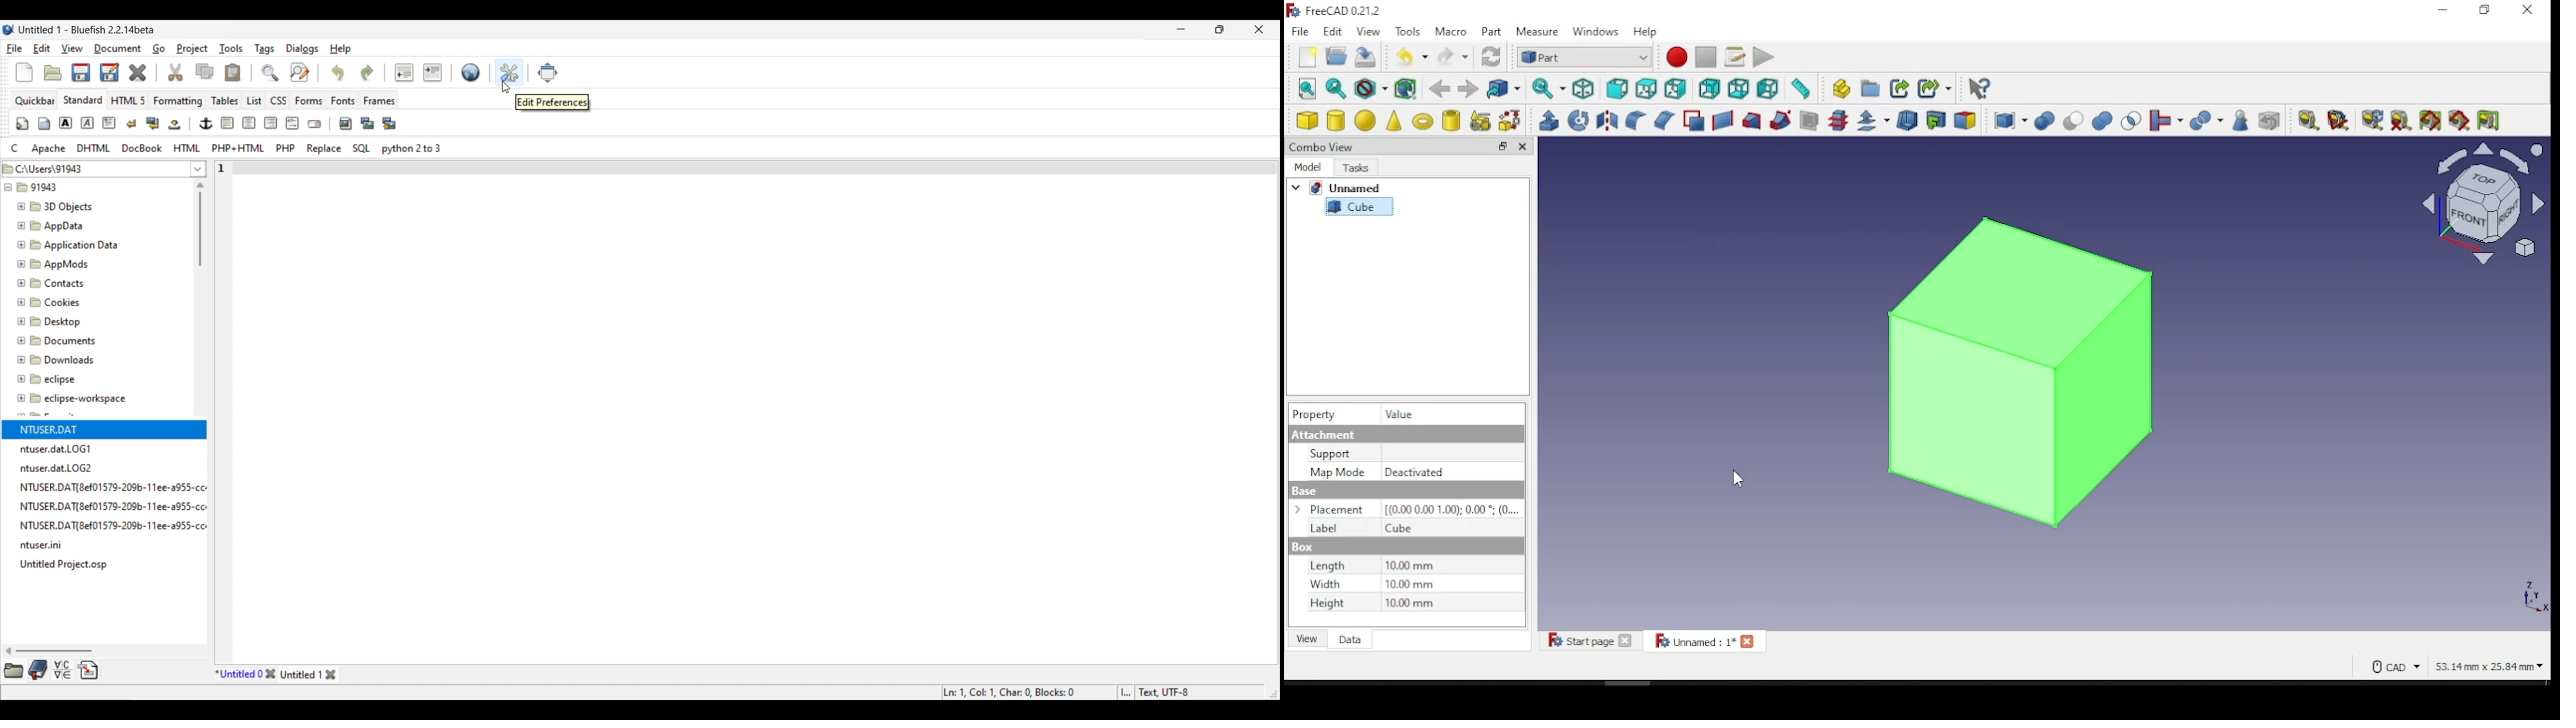  What do you see at coordinates (2166, 121) in the screenshot?
I see `join objects` at bounding box center [2166, 121].